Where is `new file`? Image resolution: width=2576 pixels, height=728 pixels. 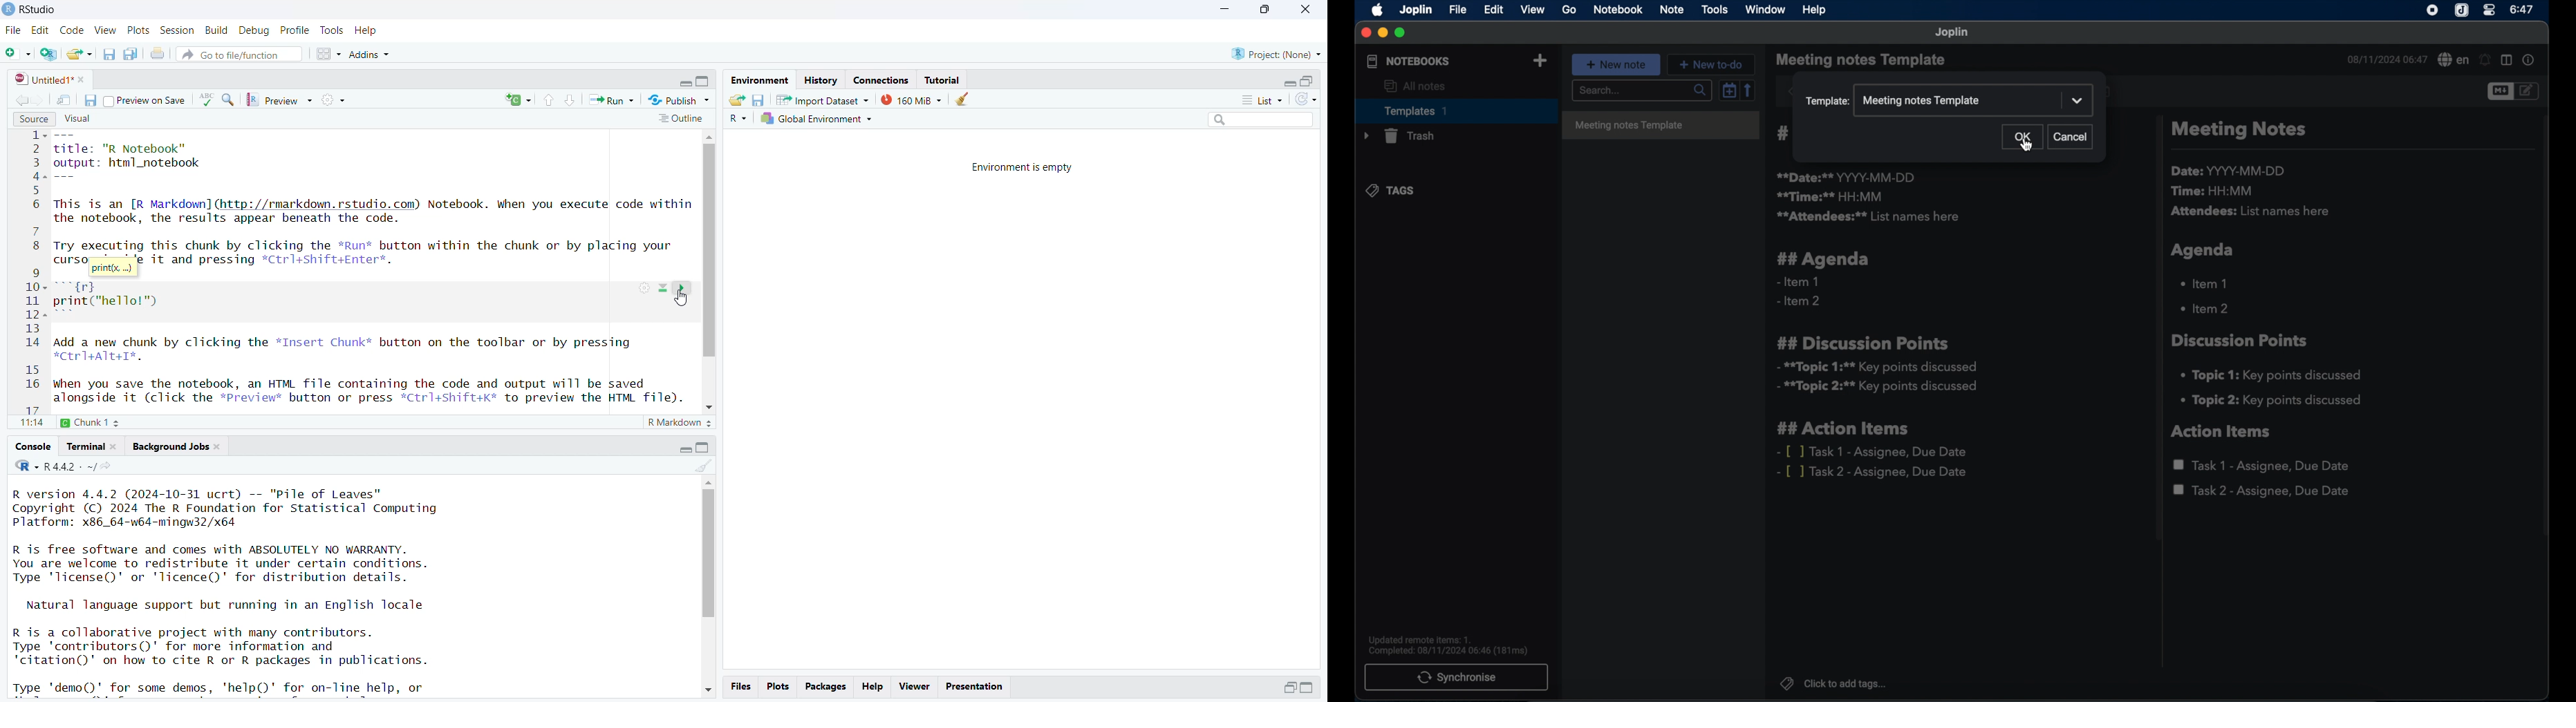
new file is located at coordinates (18, 53).